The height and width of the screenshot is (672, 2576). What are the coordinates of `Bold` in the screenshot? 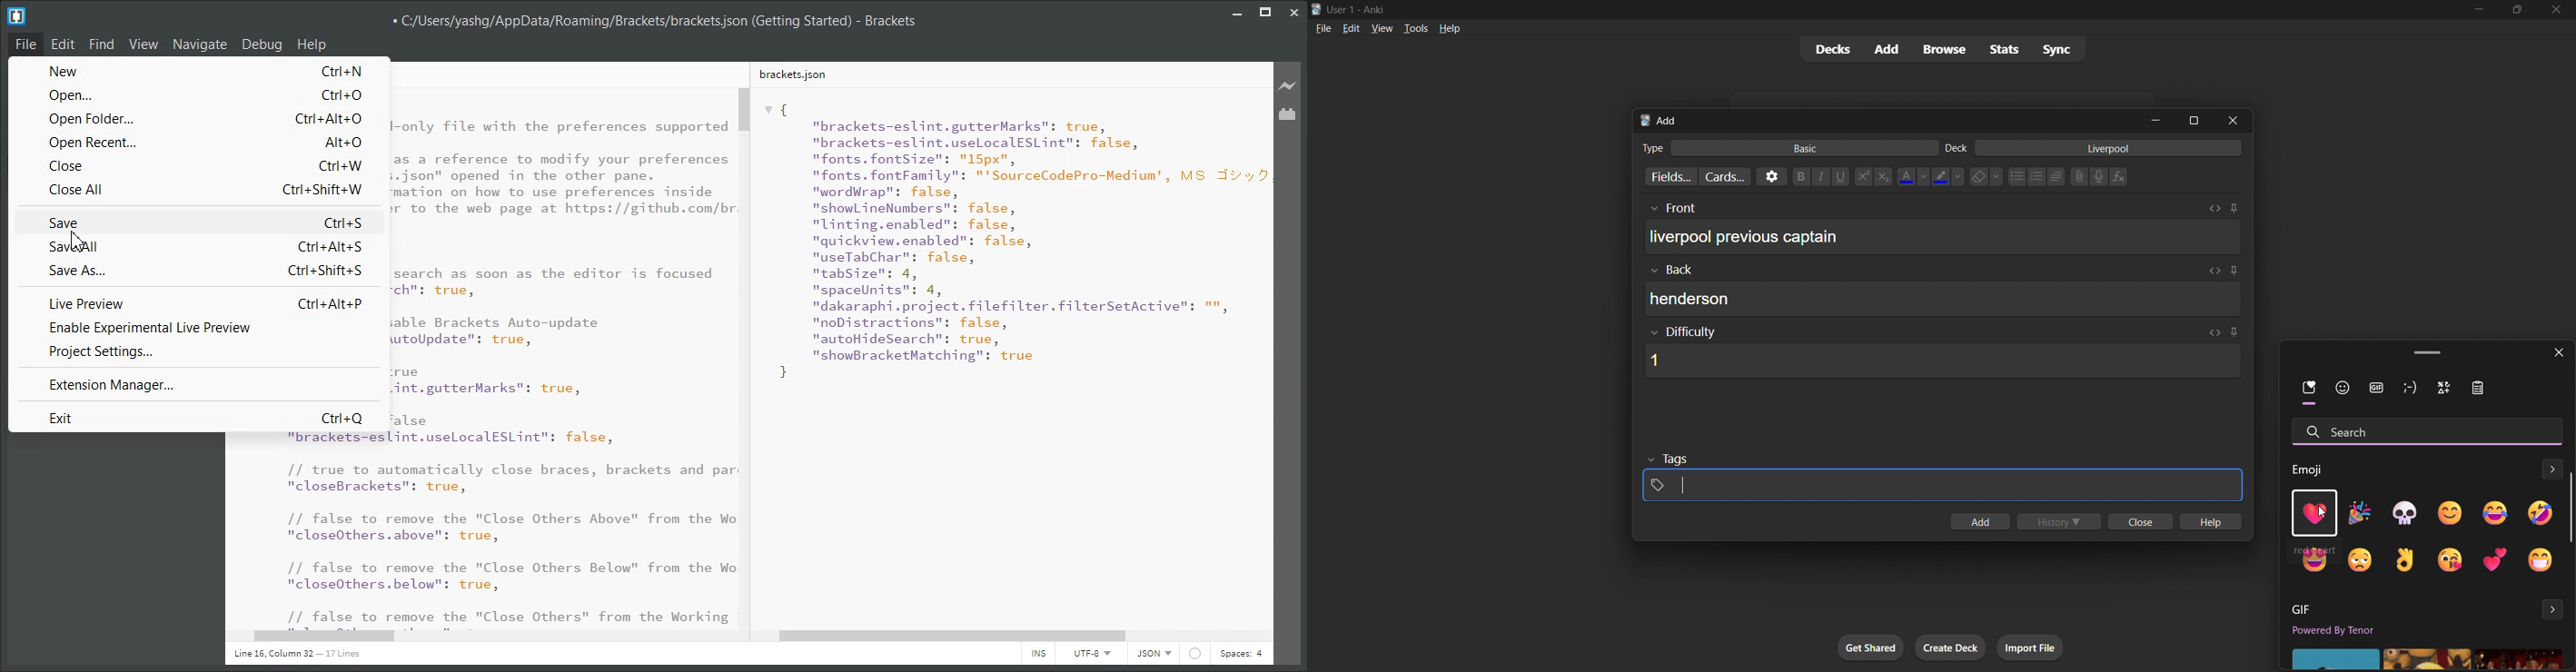 It's located at (1801, 175).